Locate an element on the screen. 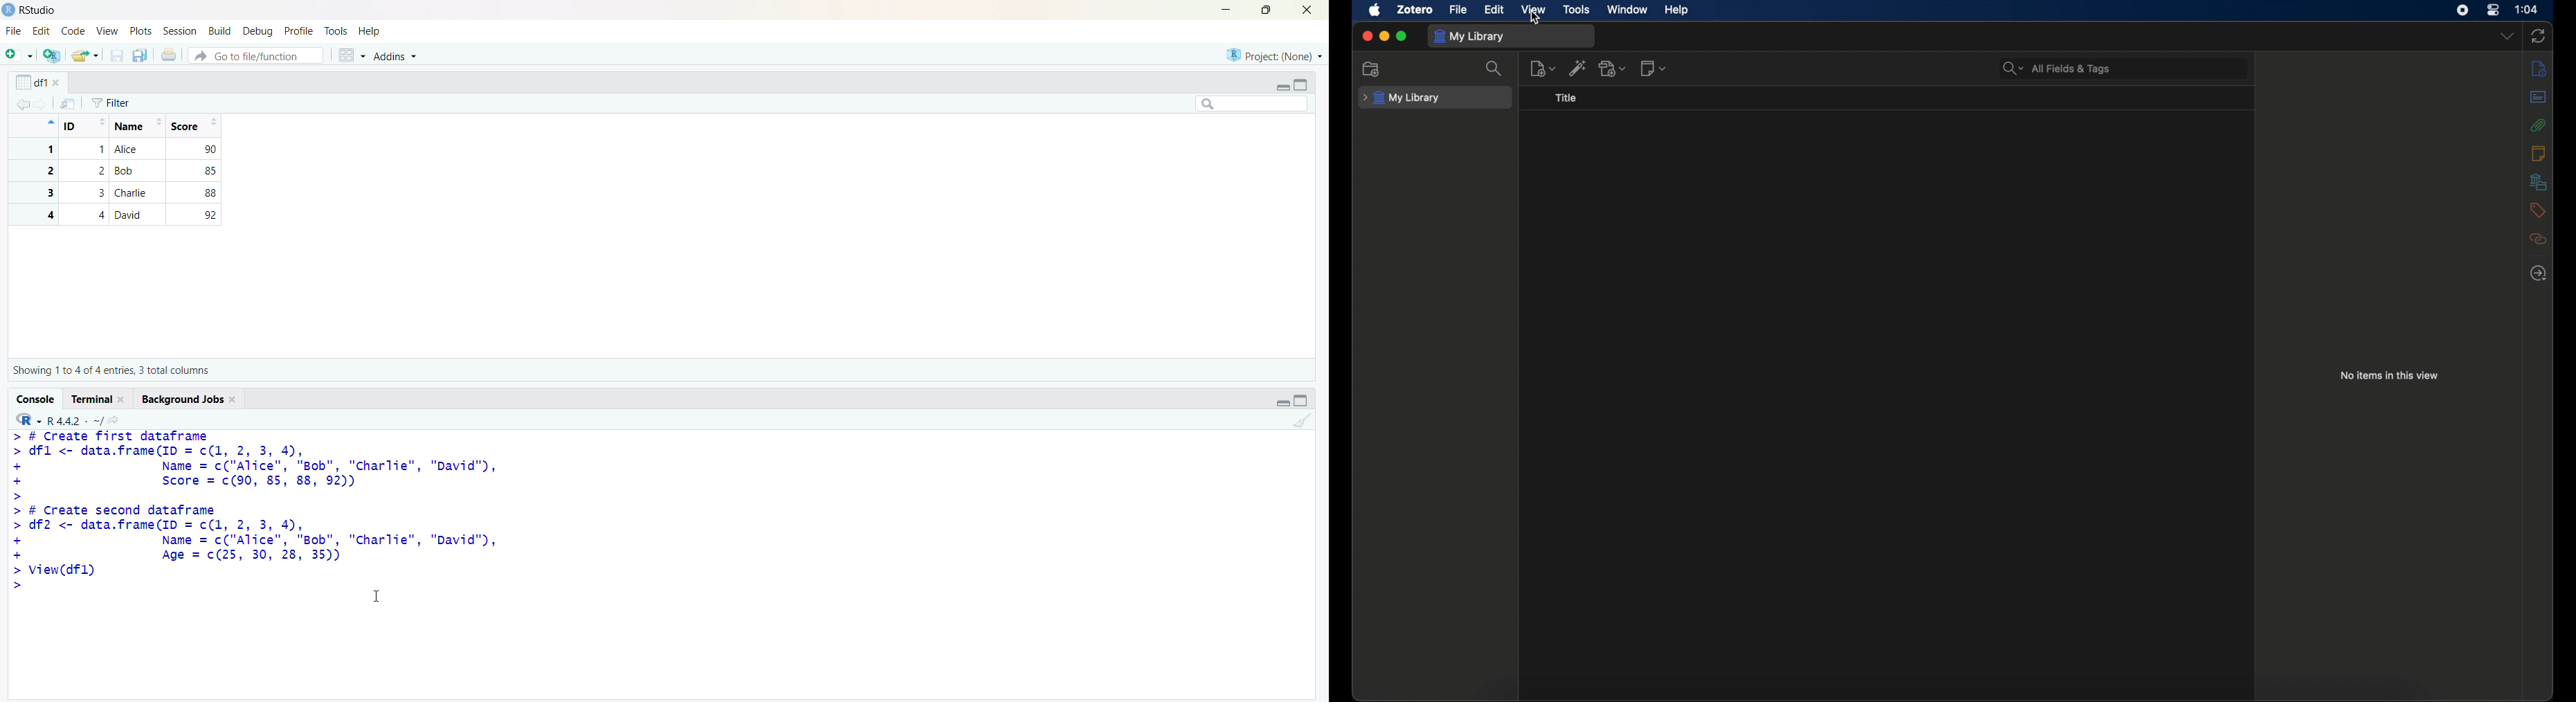 The width and height of the screenshot is (2576, 728). Filter is located at coordinates (111, 103).